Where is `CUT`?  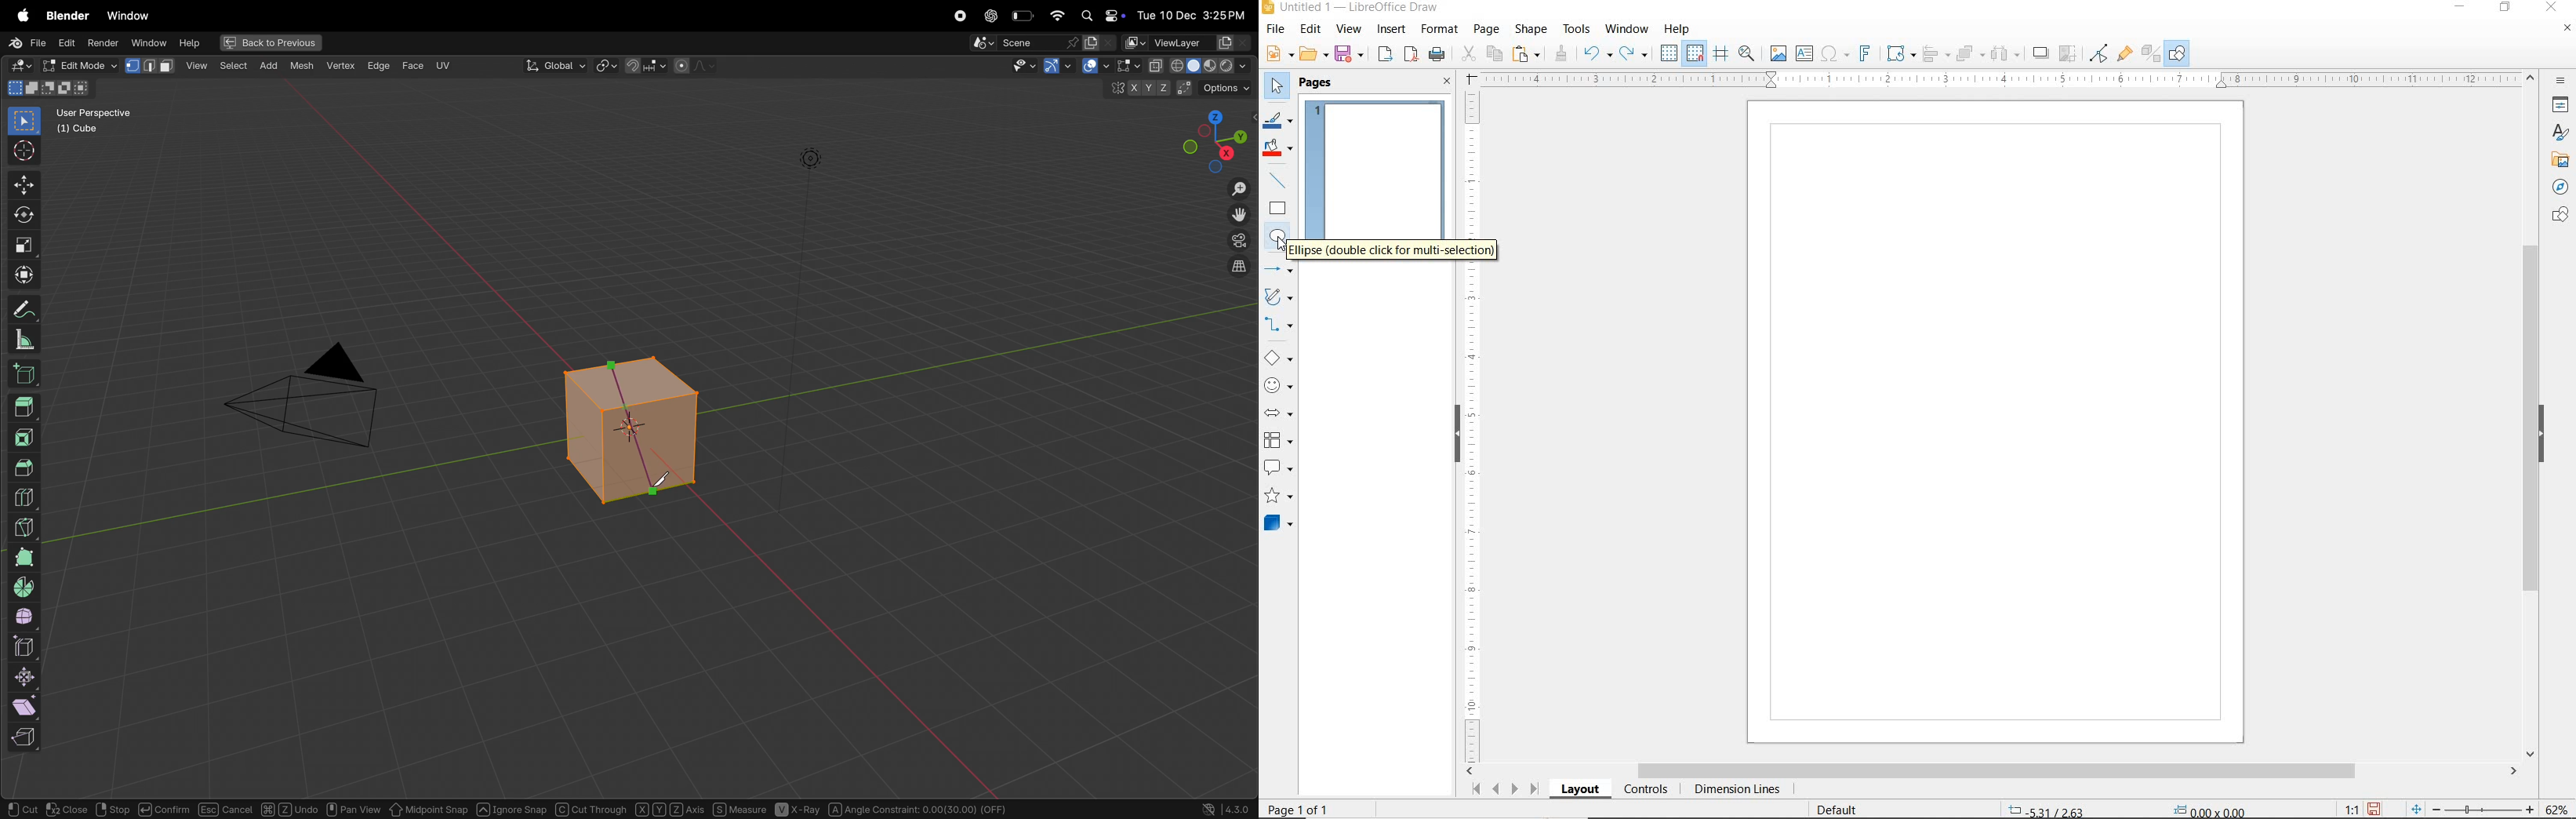 CUT is located at coordinates (1469, 54).